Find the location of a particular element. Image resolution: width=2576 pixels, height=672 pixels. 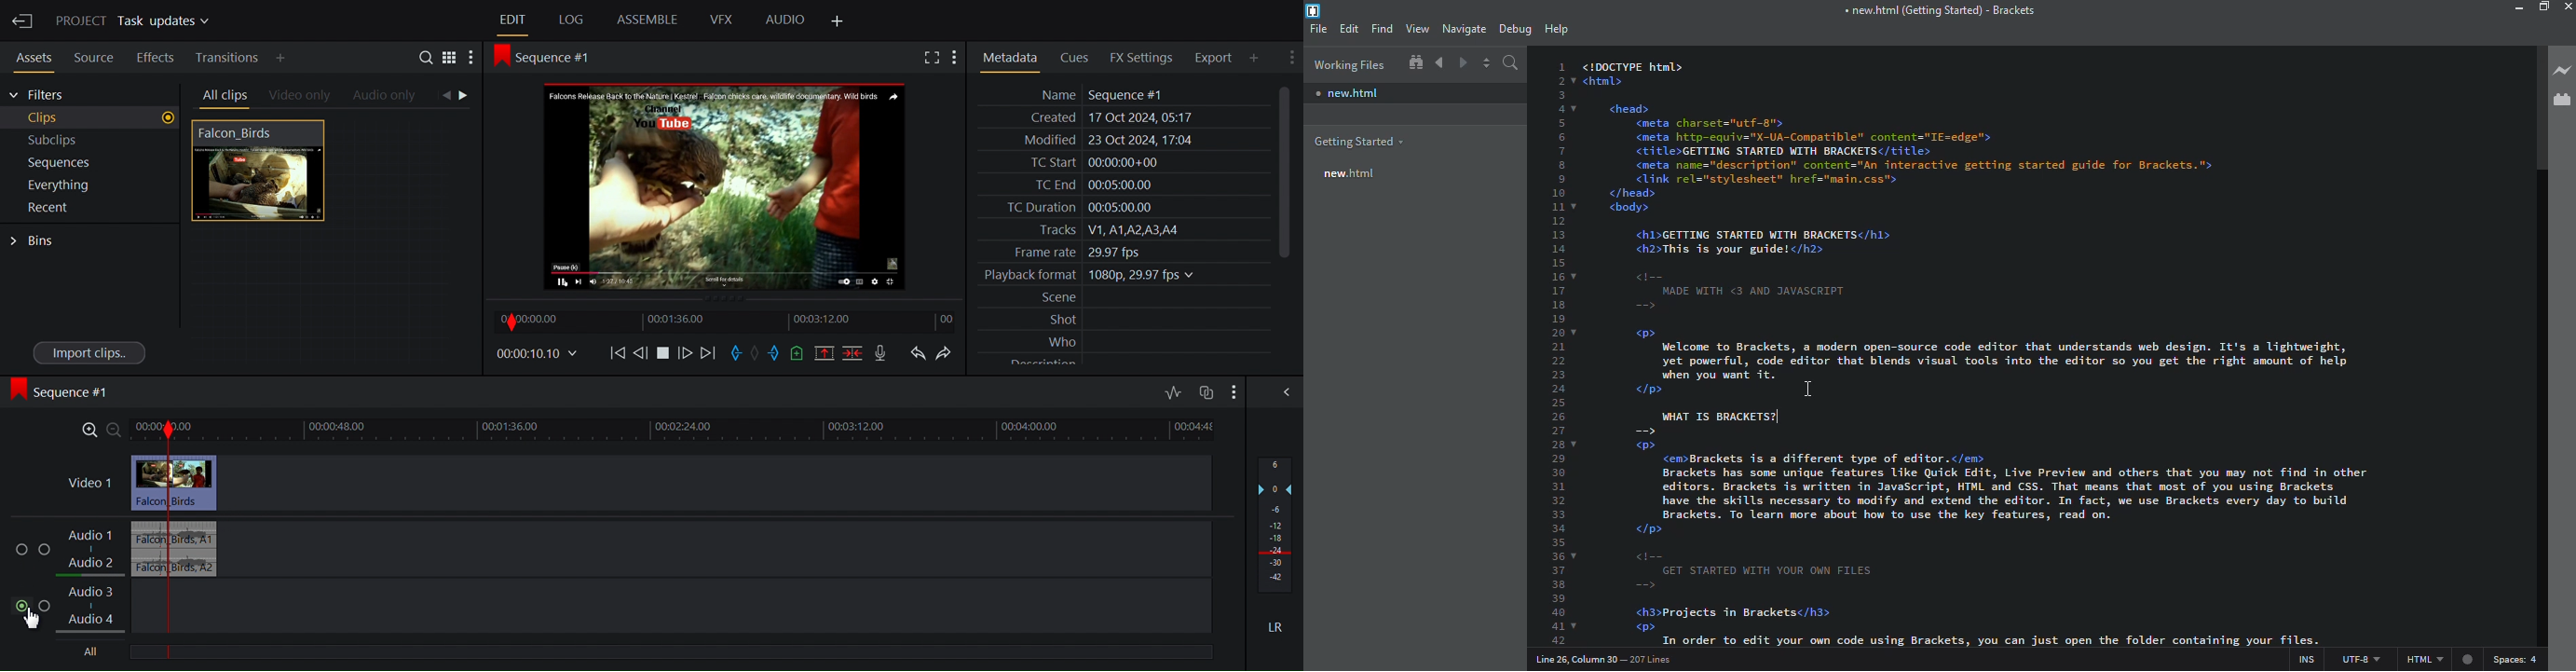

Toggle audio levels editing is located at coordinates (1174, 391).